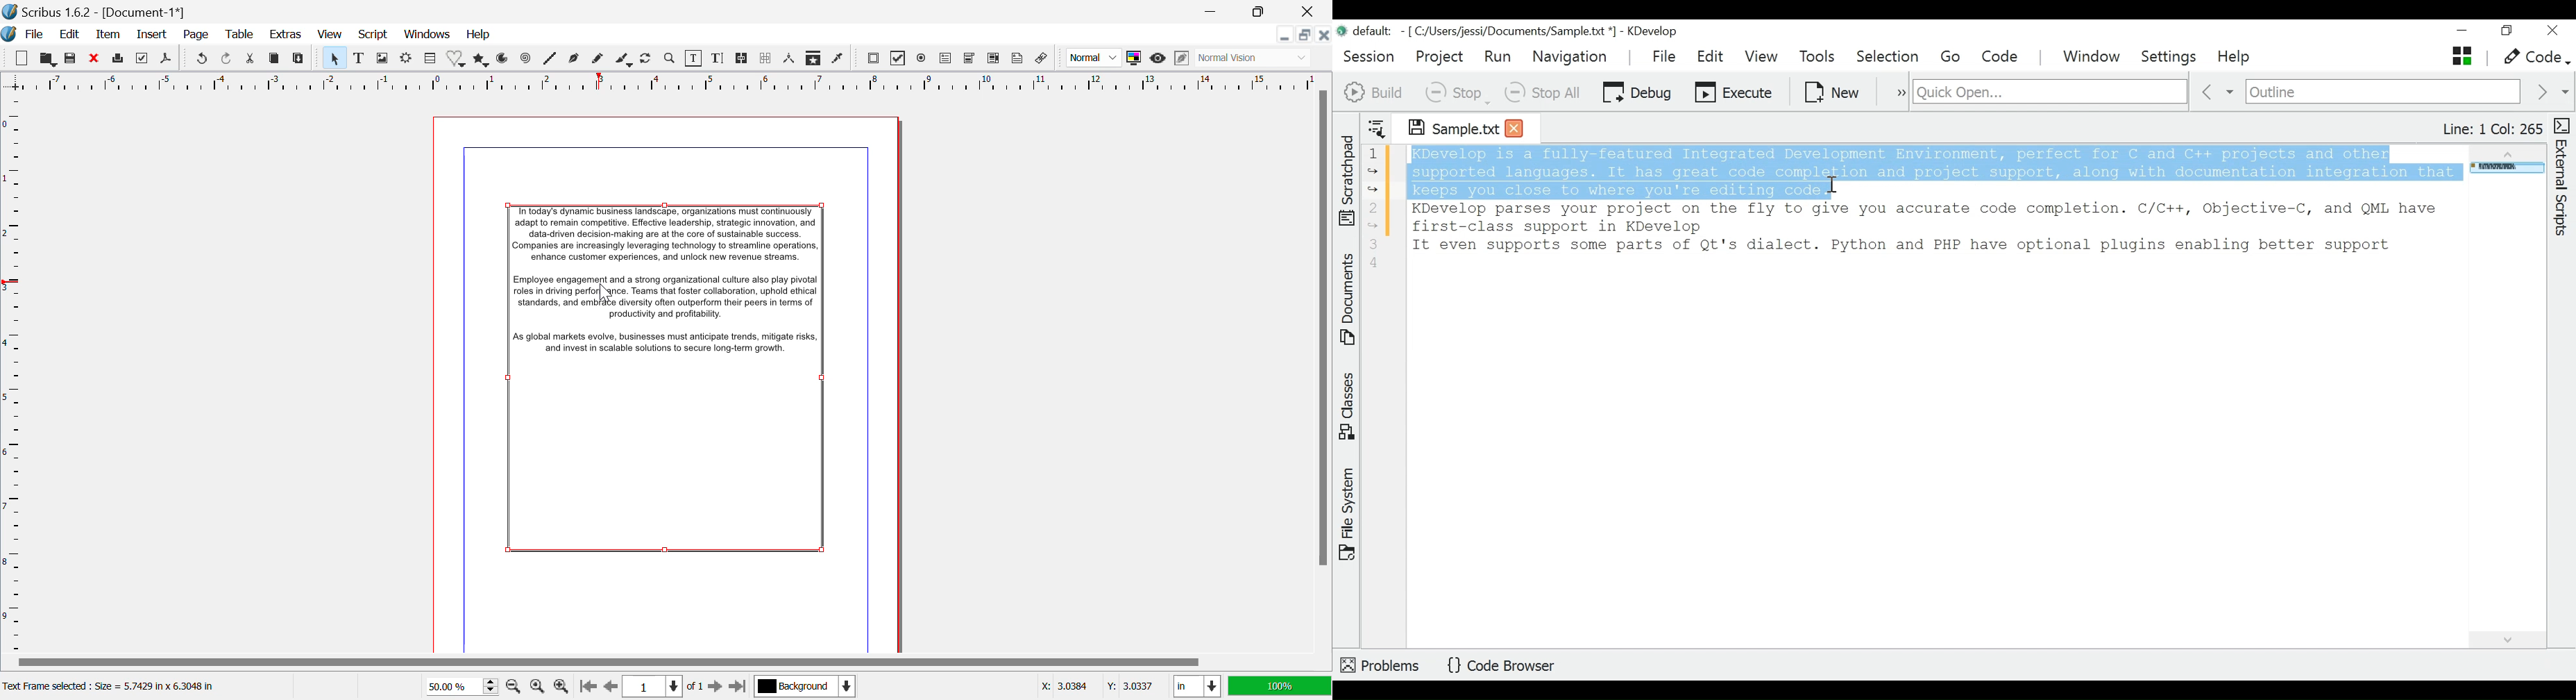 Image resolution: width=2576 pixels, height=700 pixels. What do you see at coordinates (69, 36) in the screenshot?
I see `Edit` at bounding box center [69, 36].